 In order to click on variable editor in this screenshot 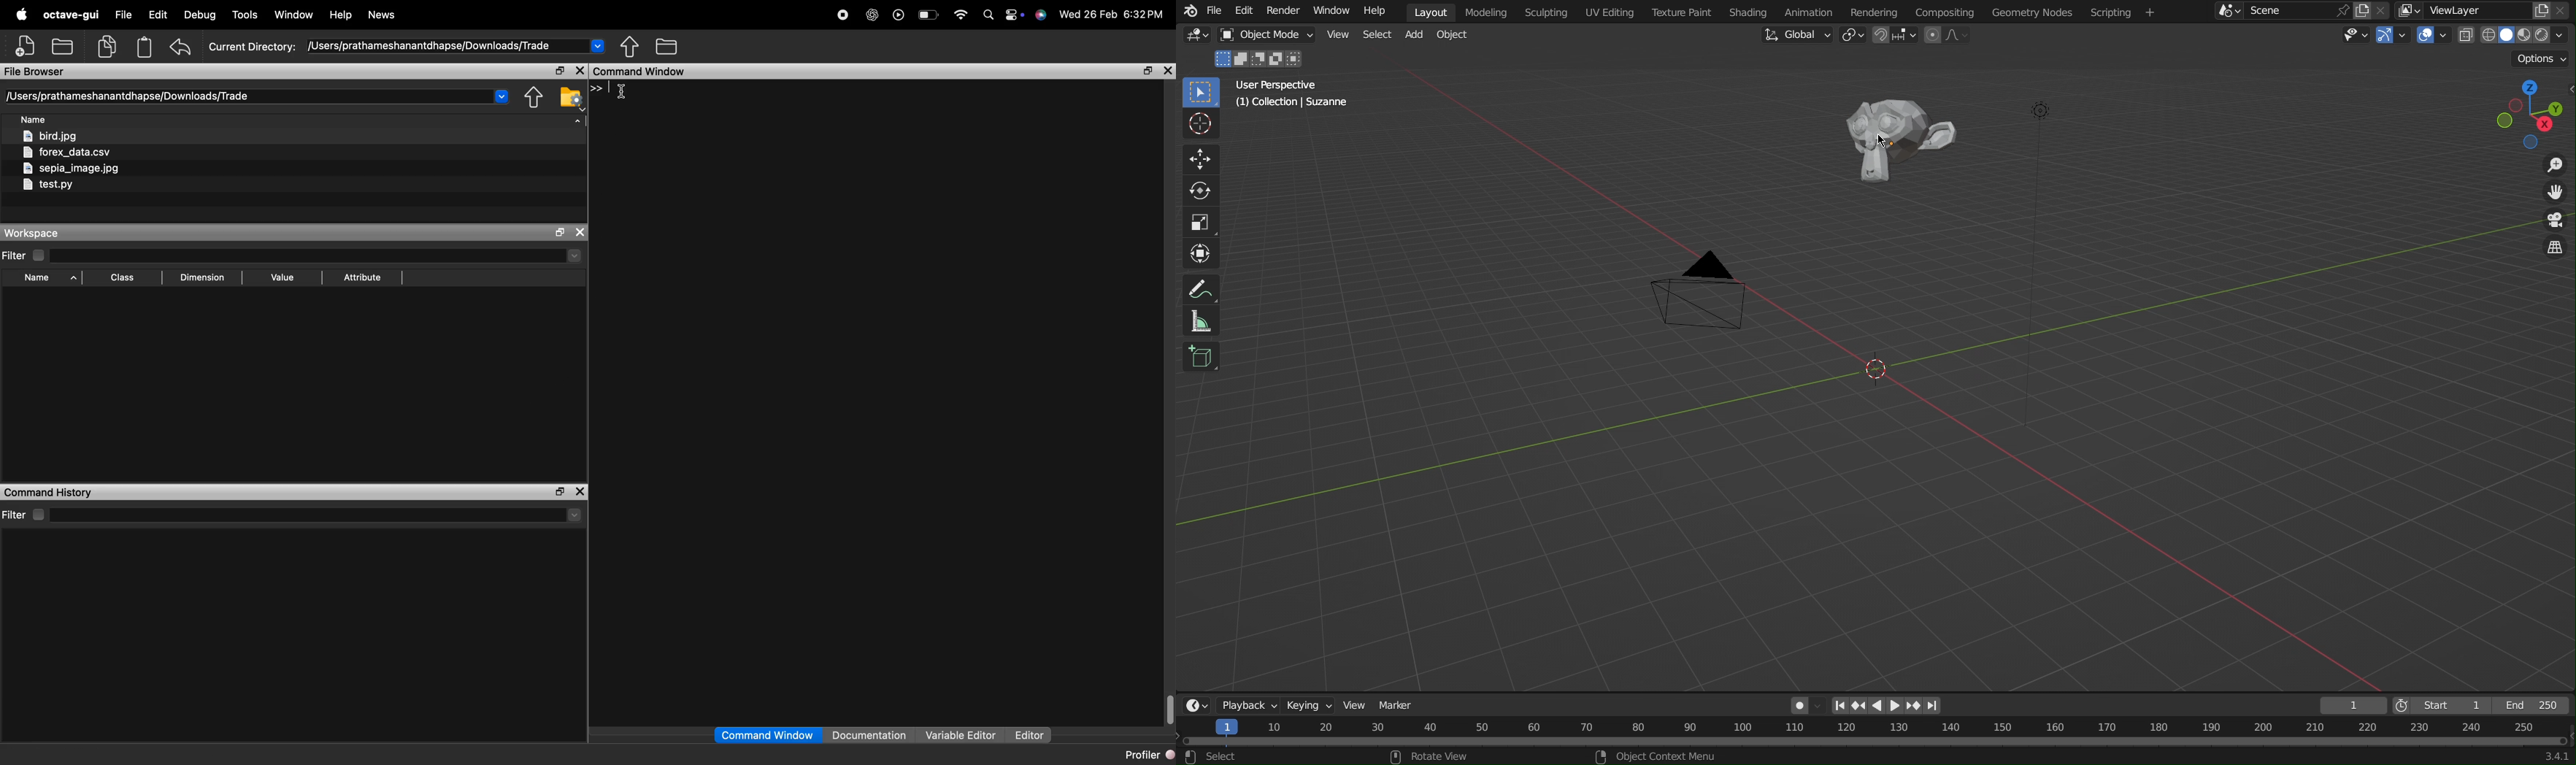, I will do `click(961, 735)`.